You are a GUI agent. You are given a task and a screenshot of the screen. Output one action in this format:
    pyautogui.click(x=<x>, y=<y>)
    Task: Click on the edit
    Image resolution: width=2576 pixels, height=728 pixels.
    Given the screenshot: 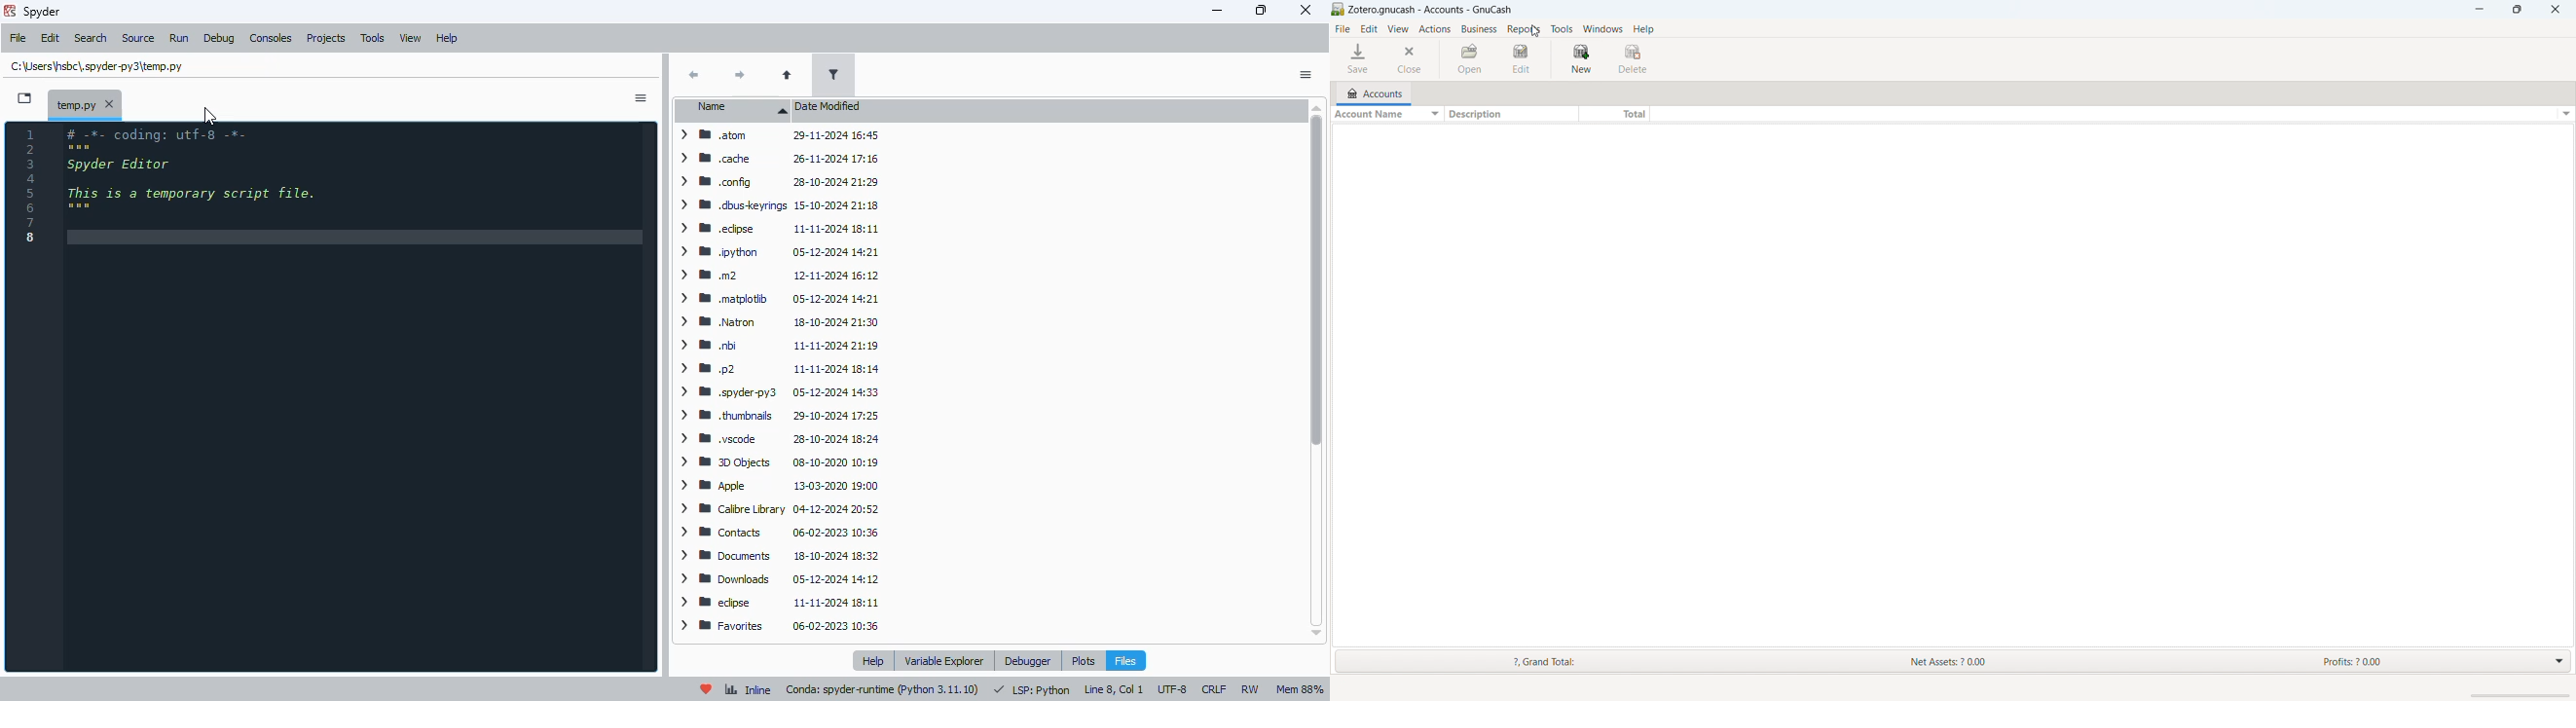 What is the action you would take?
    pyautogui.click(x=51, y=37)
    